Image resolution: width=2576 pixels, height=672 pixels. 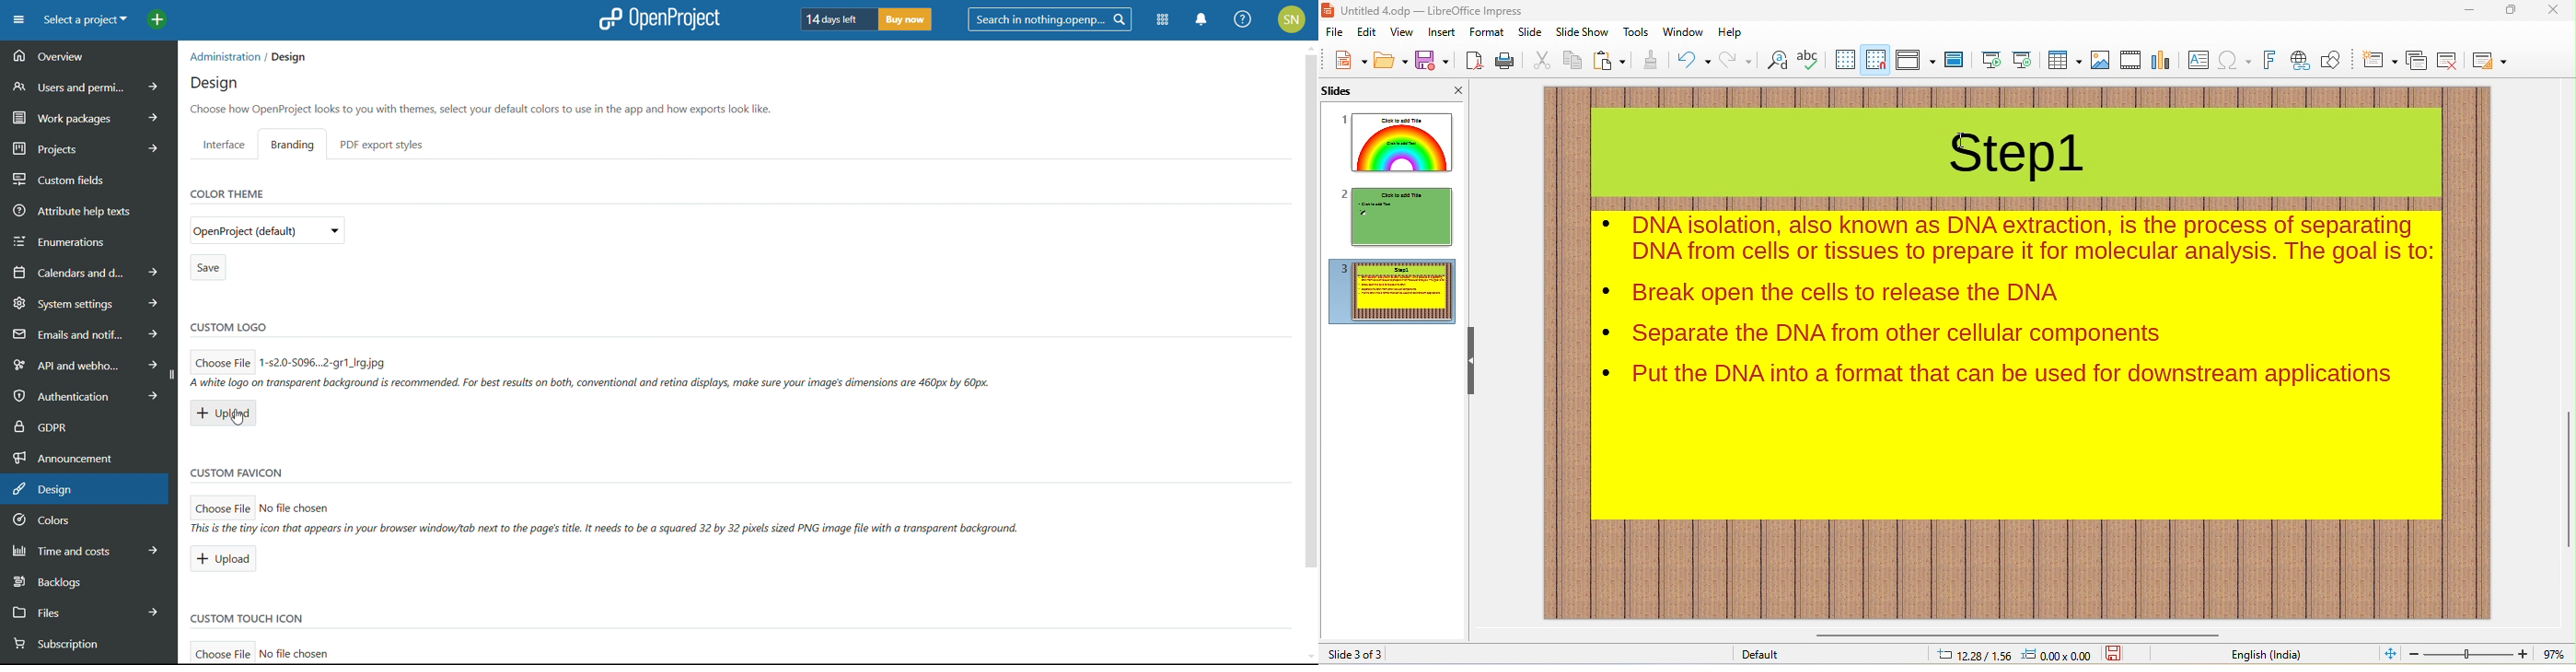 I want to click on slide3, so click(x=1391, y=293).